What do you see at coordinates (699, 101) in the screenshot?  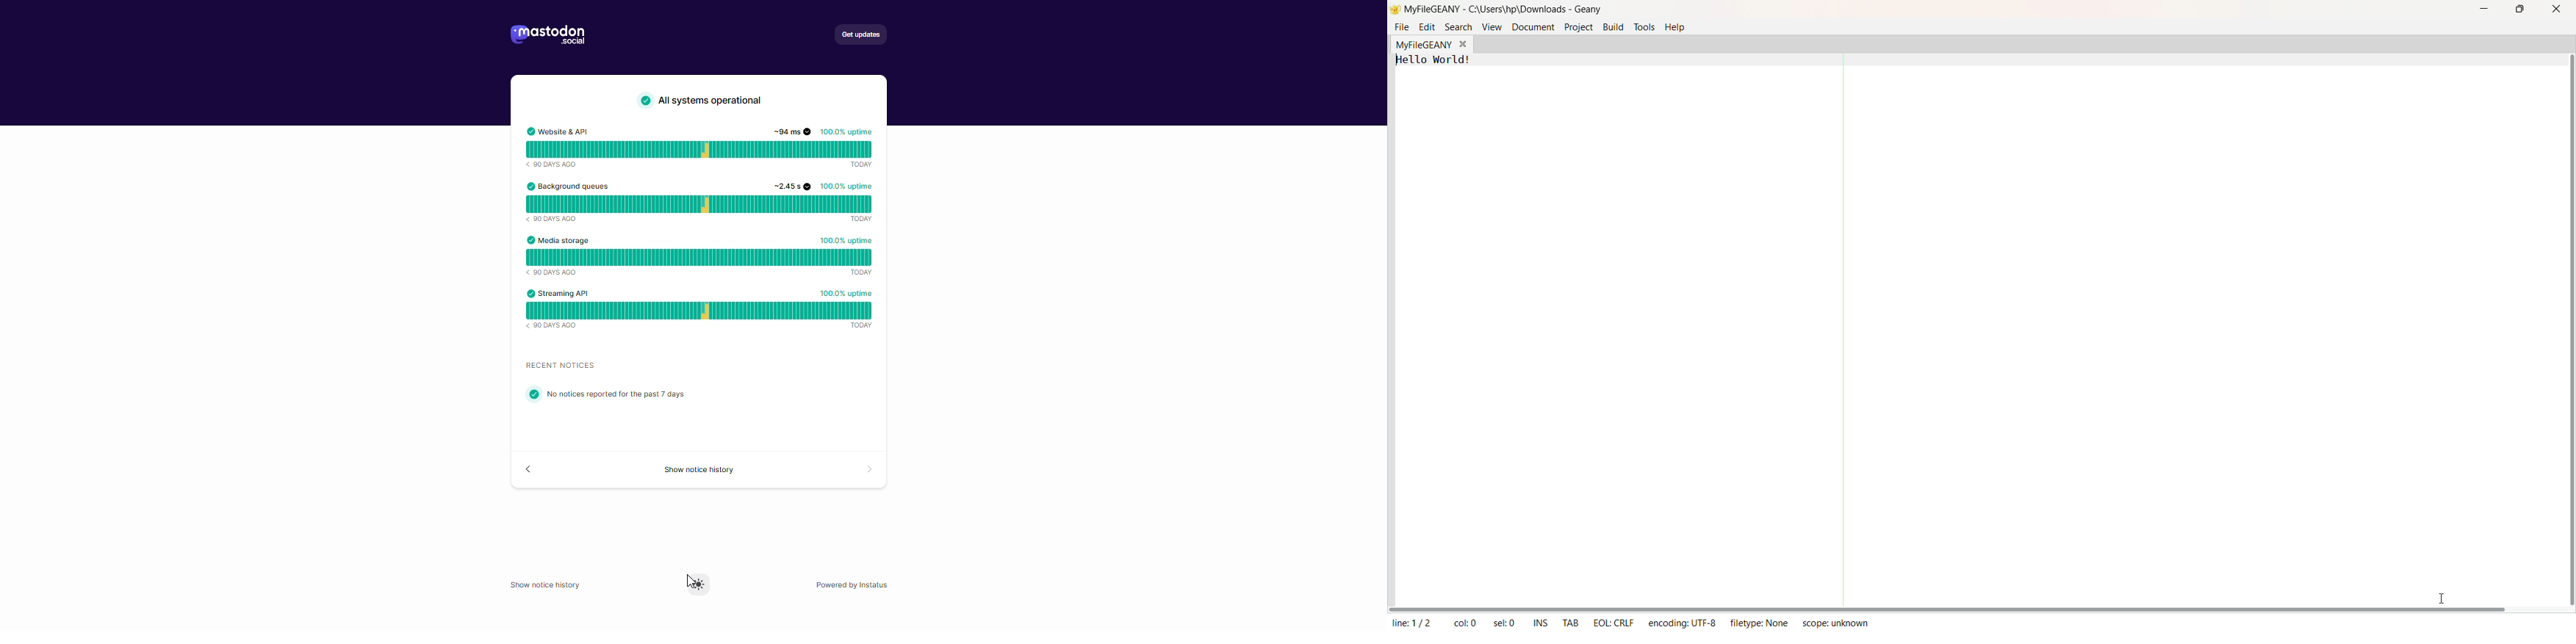 I see `text` at bounding box center [699, 101].